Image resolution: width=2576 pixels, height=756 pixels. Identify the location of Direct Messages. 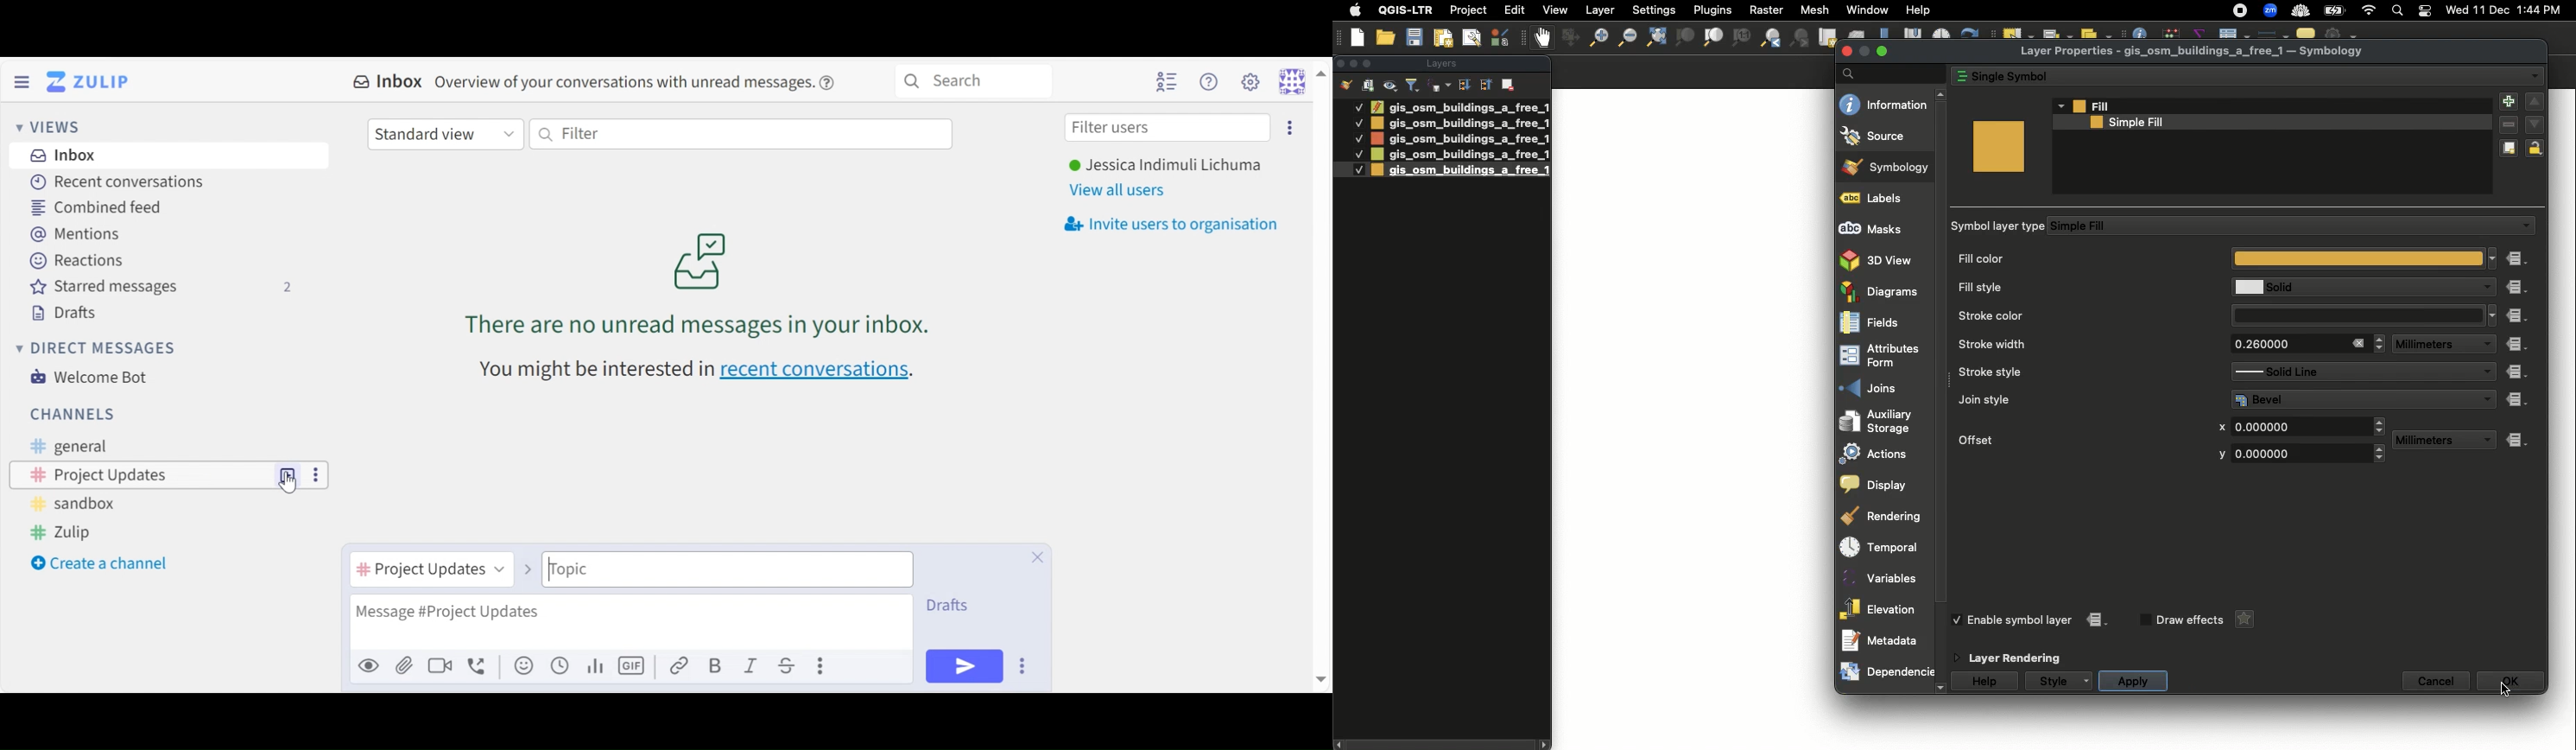
(99, 349).